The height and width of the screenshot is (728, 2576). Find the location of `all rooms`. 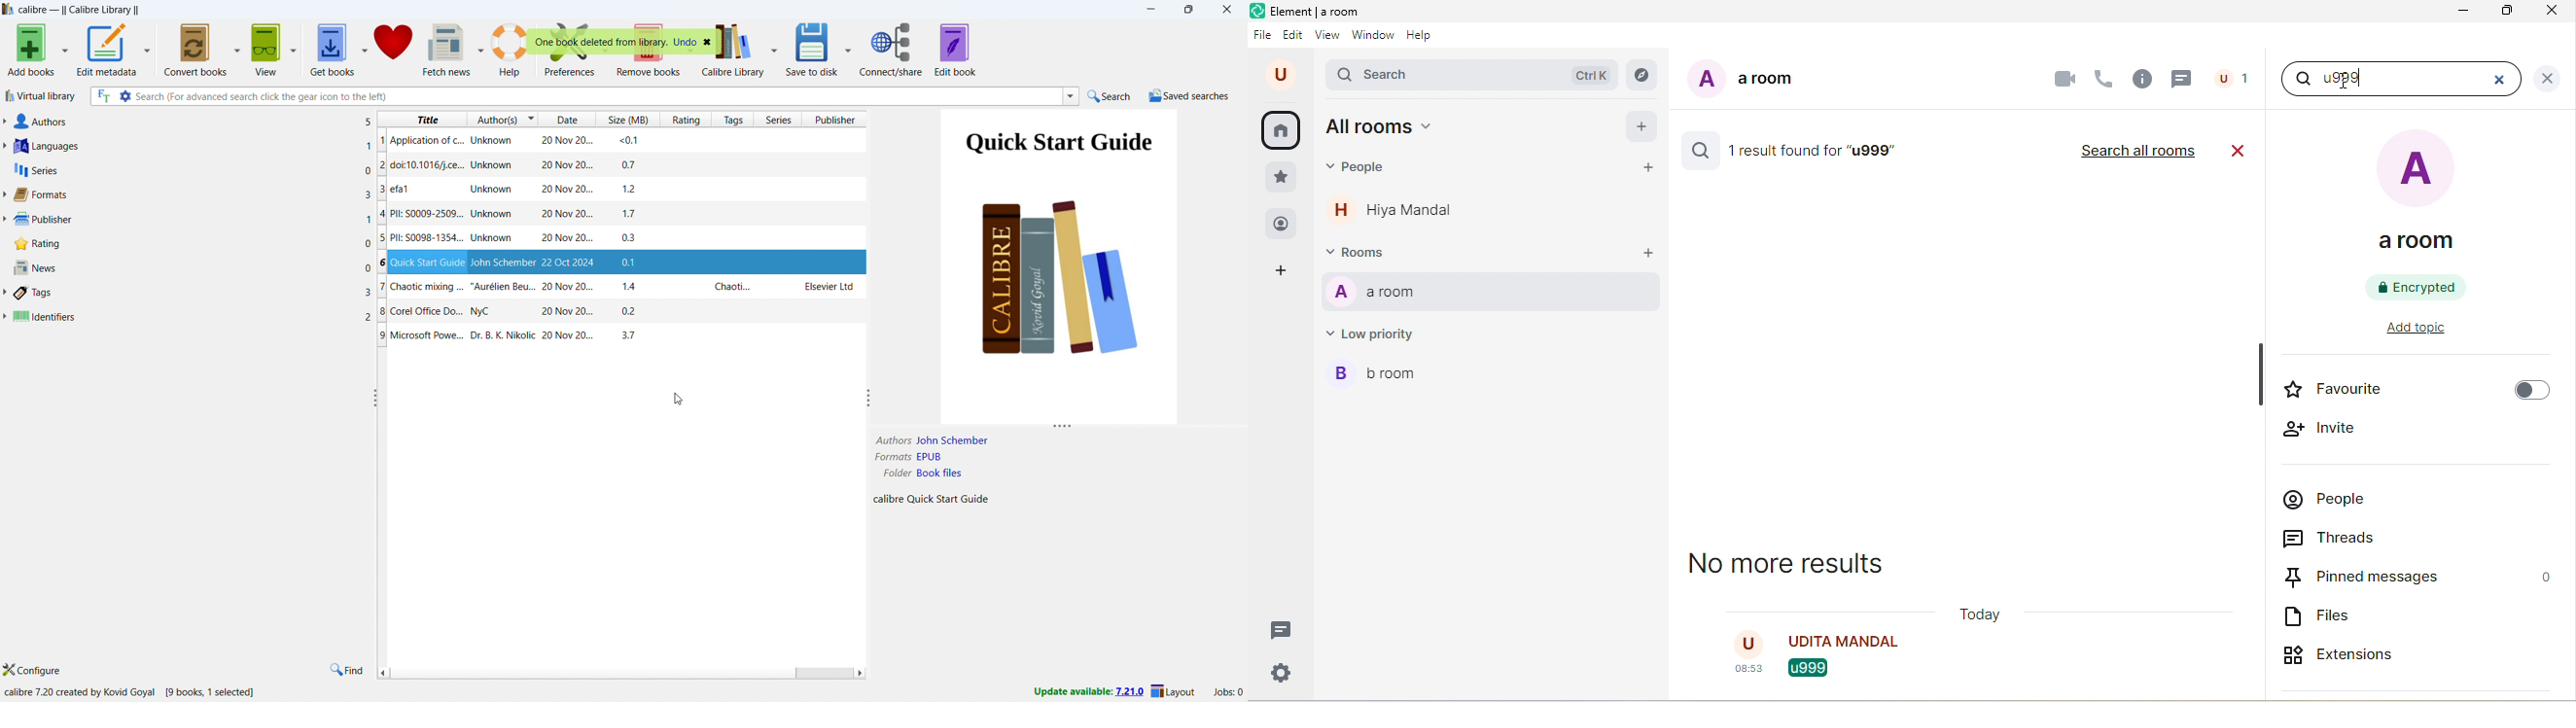

all rooms is located at coordinates (1385, 129).